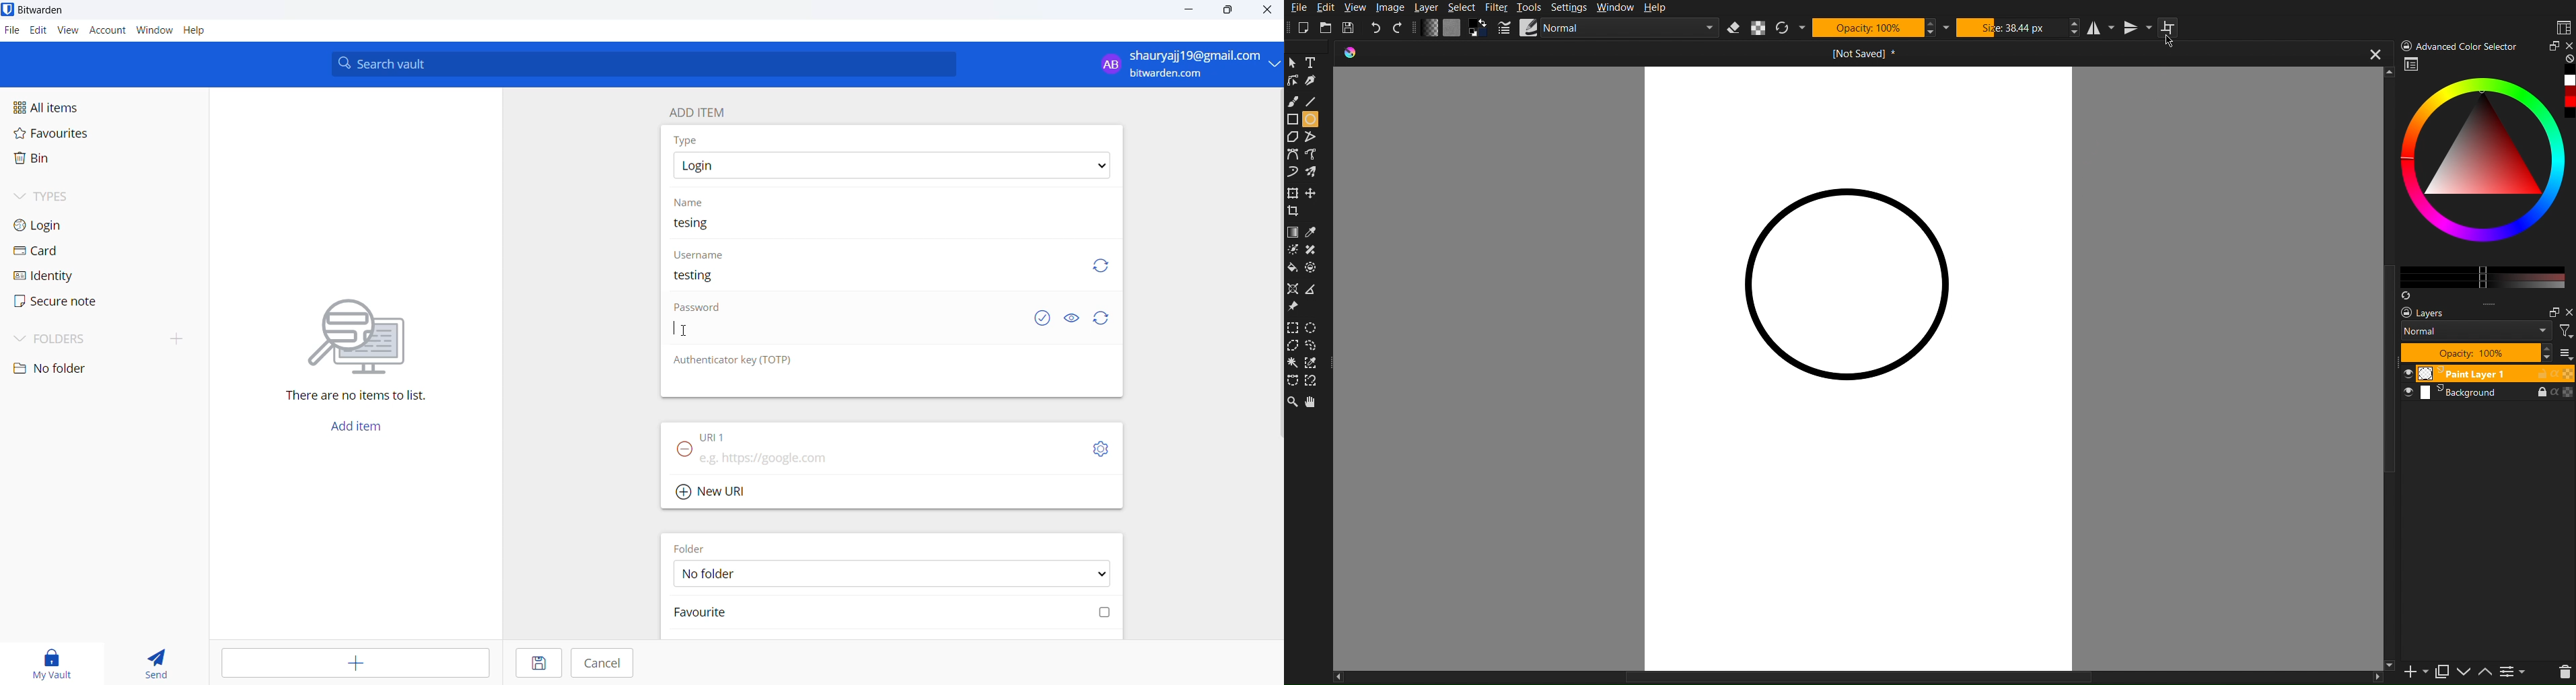  Describe the element at coordinates (178, 338) in the screenshot. I see `add folder button` at that location.